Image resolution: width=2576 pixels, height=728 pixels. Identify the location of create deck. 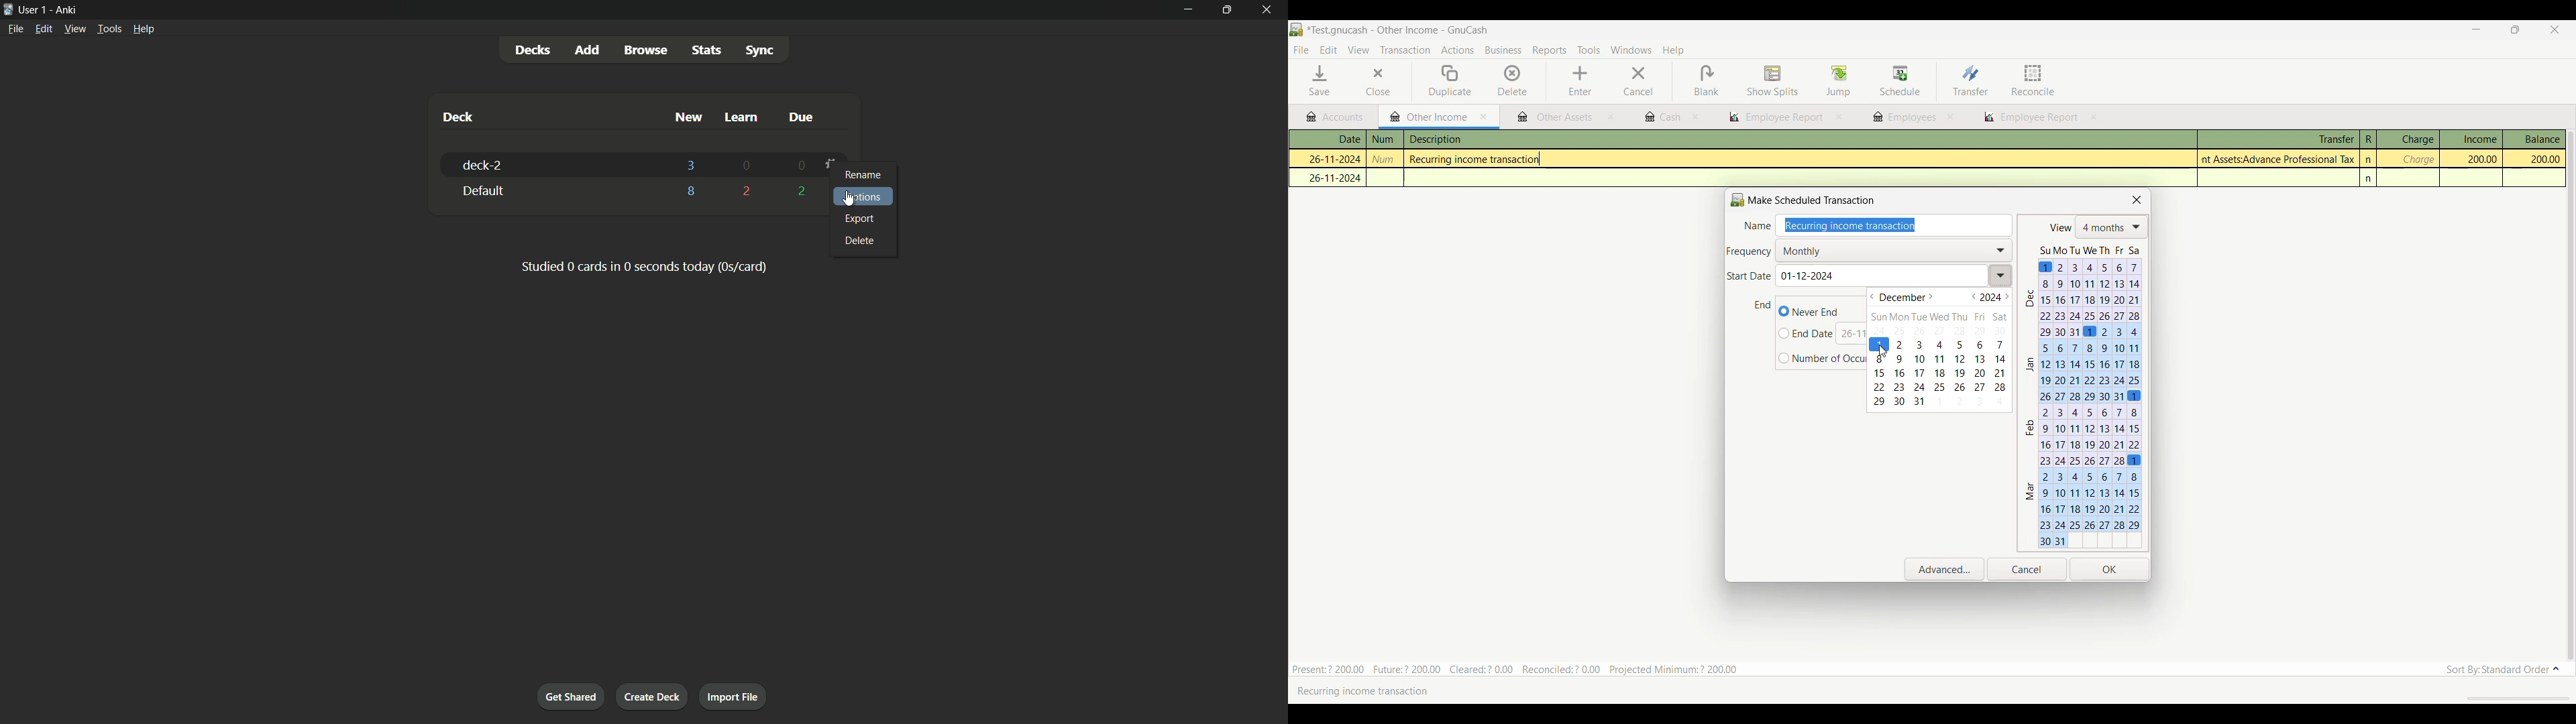
(653, 697).